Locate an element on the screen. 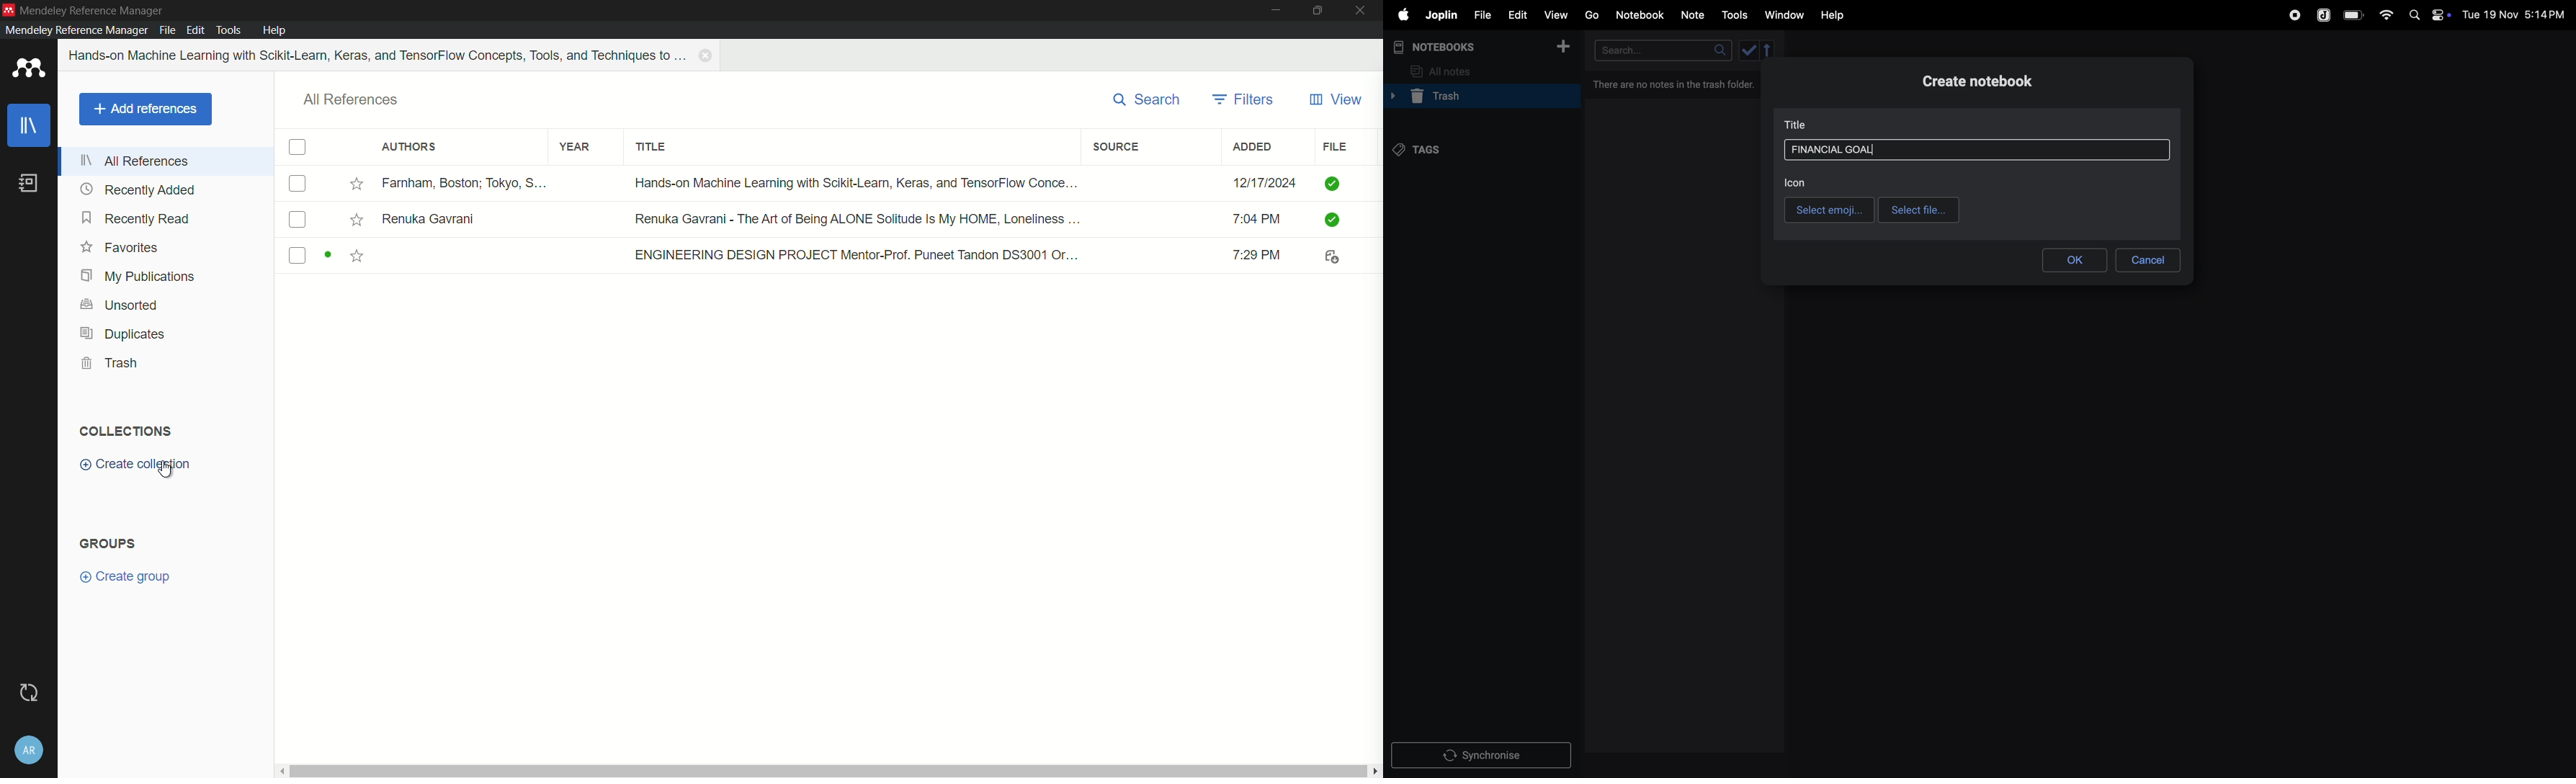 The height and width of the screenshot is (784, 2576). view is located at coordinates (1555, 13).